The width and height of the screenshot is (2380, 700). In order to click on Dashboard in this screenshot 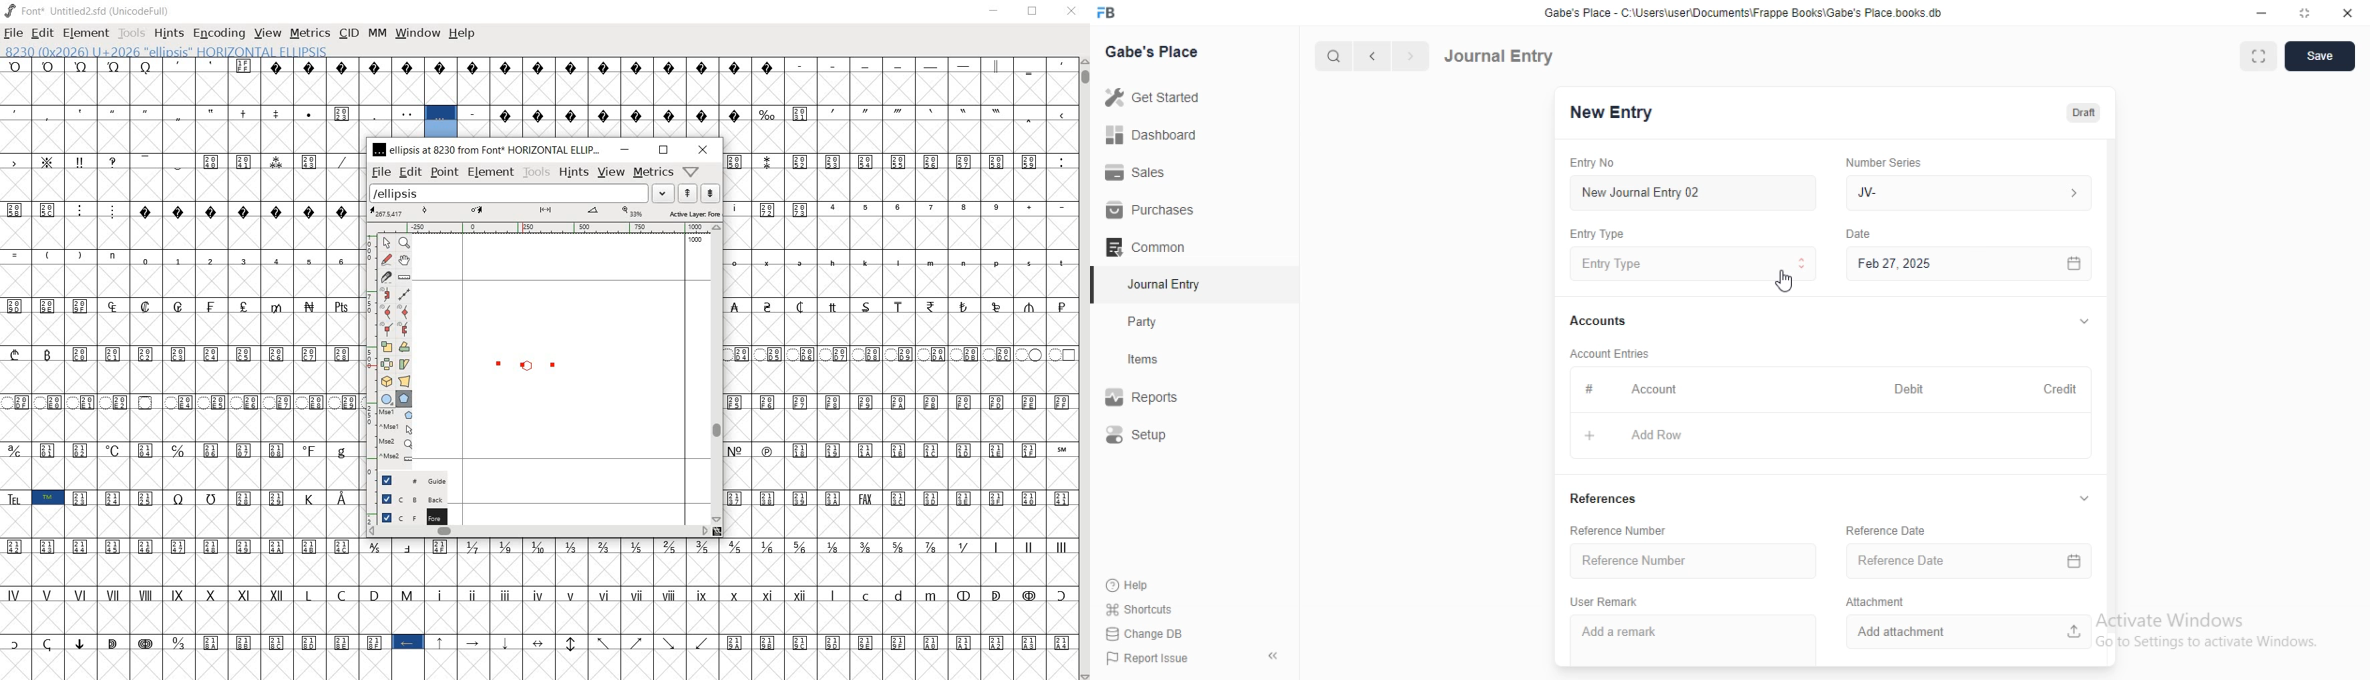, I will do `click(1152, 135)`.